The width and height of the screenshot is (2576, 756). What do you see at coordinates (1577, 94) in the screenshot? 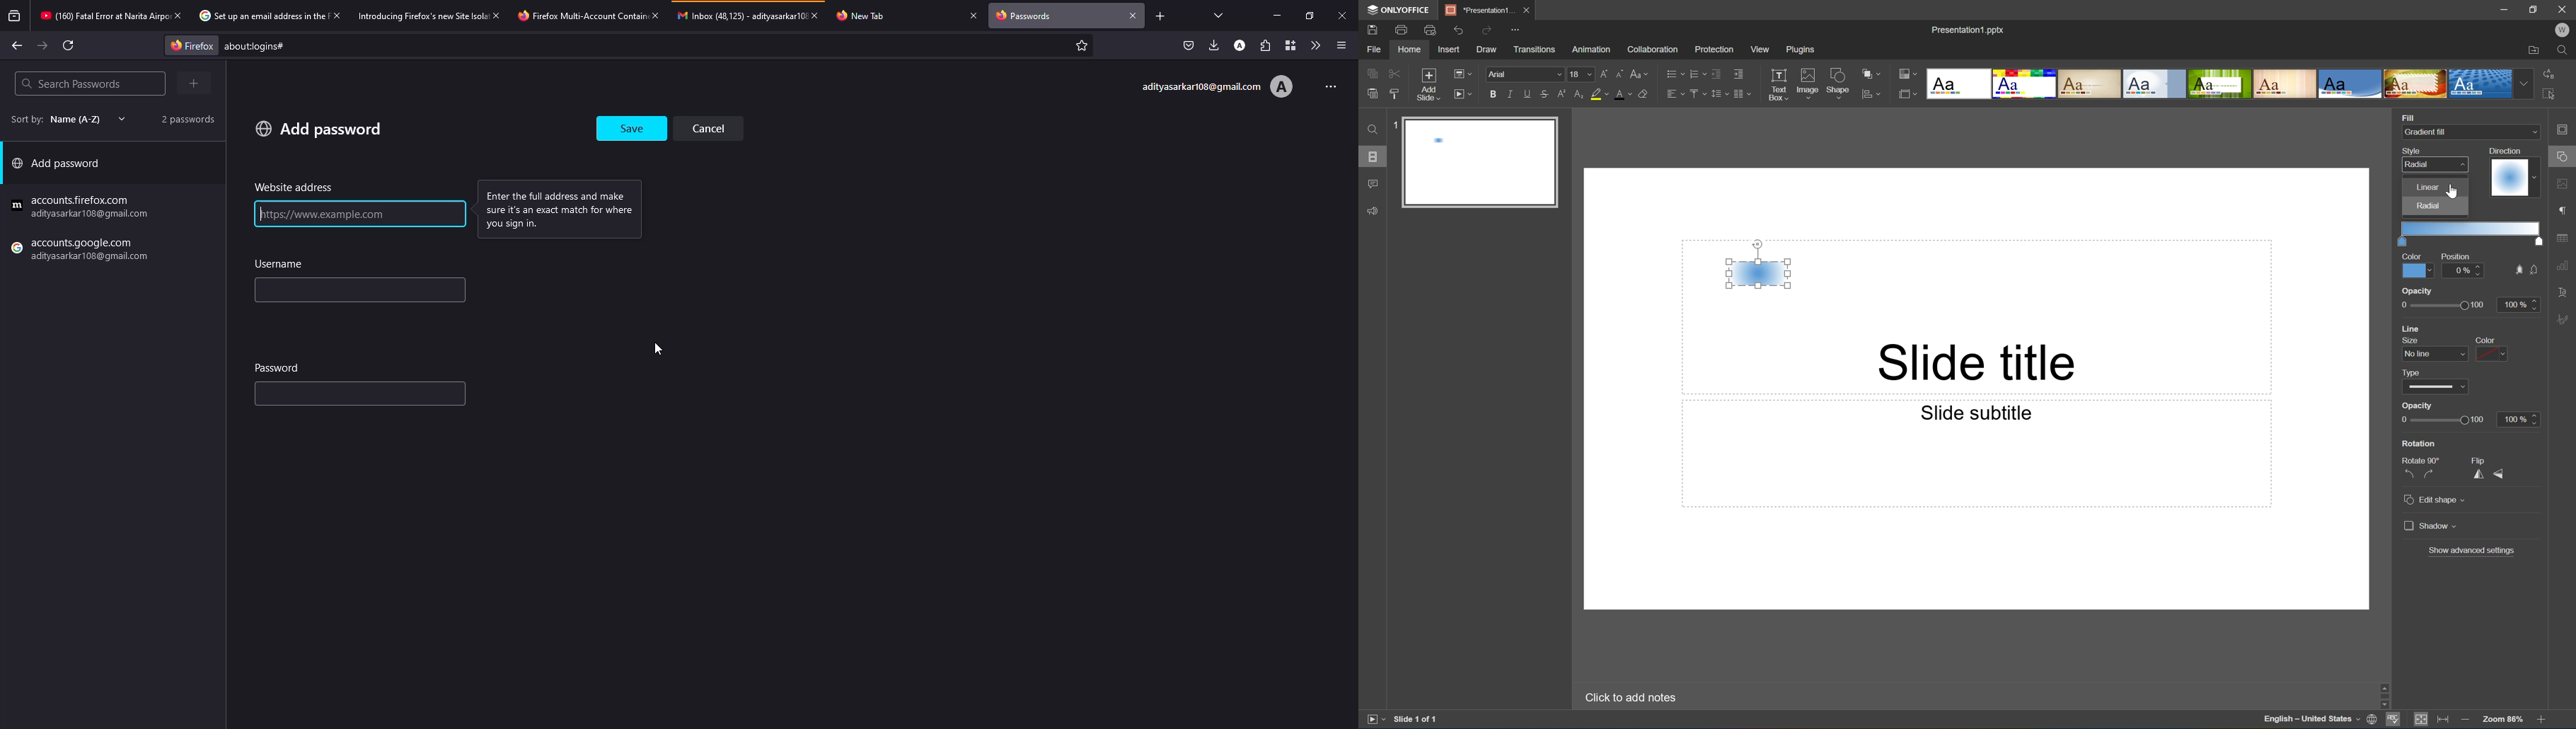
I see `Subscript` at bounding box center [1577, 94].